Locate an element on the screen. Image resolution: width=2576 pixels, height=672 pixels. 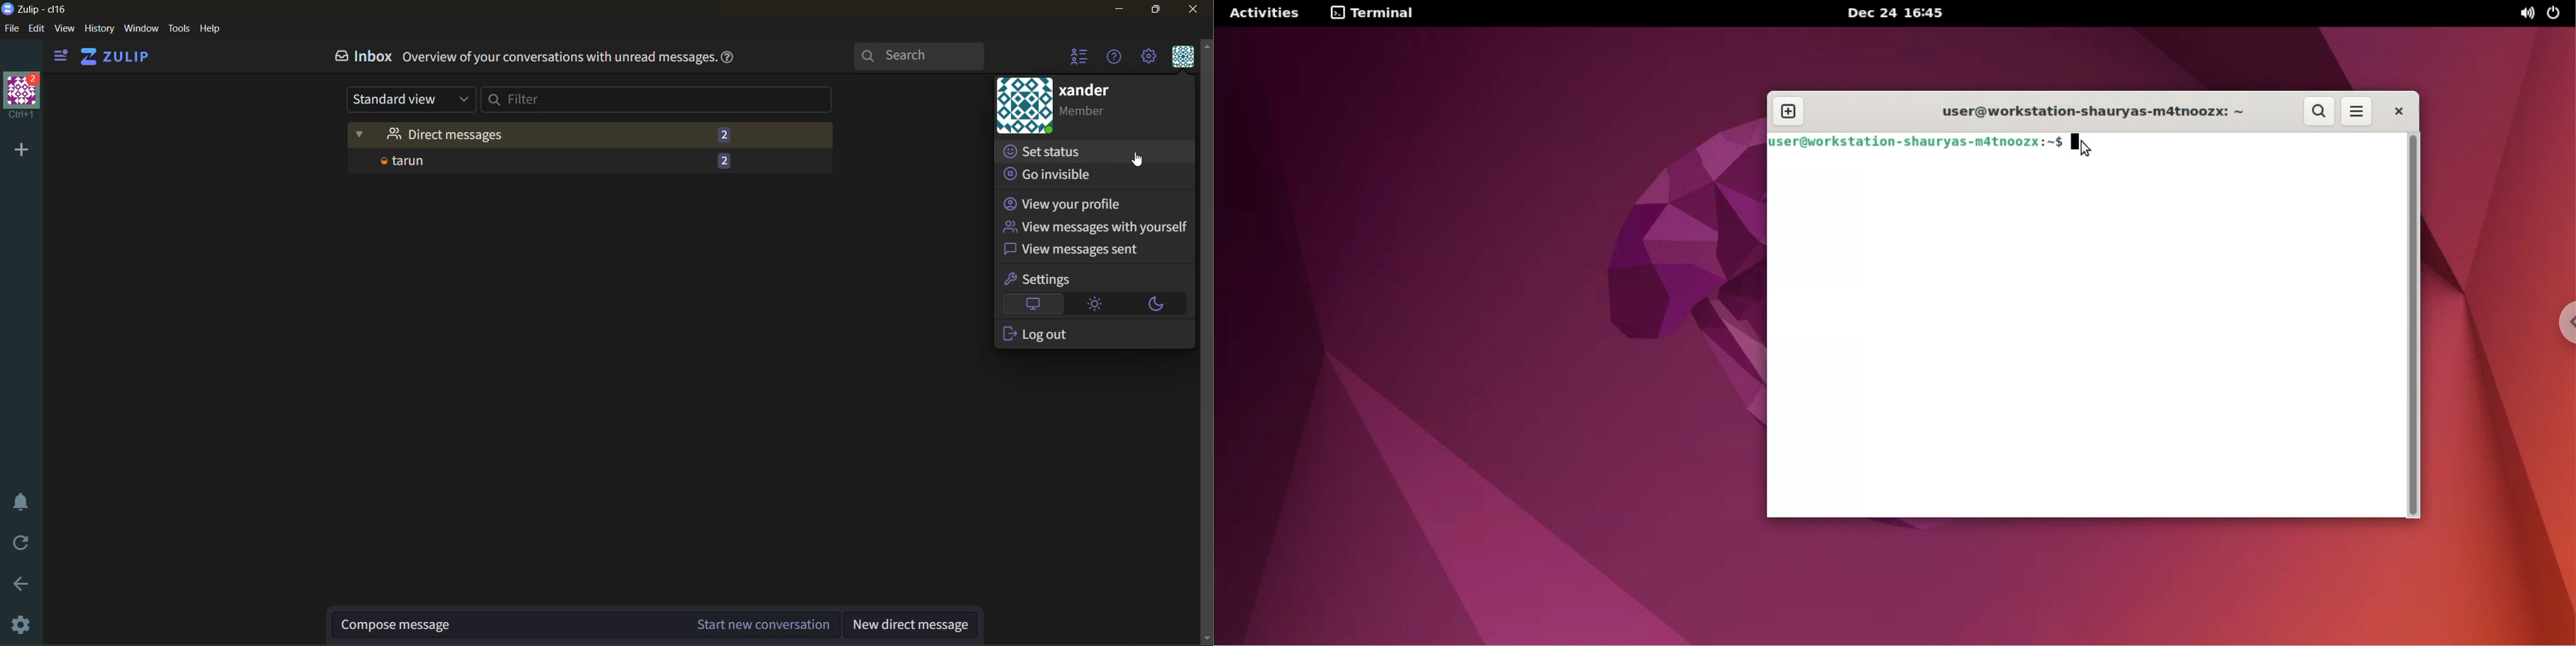
help is located at coordinates (211, 29).